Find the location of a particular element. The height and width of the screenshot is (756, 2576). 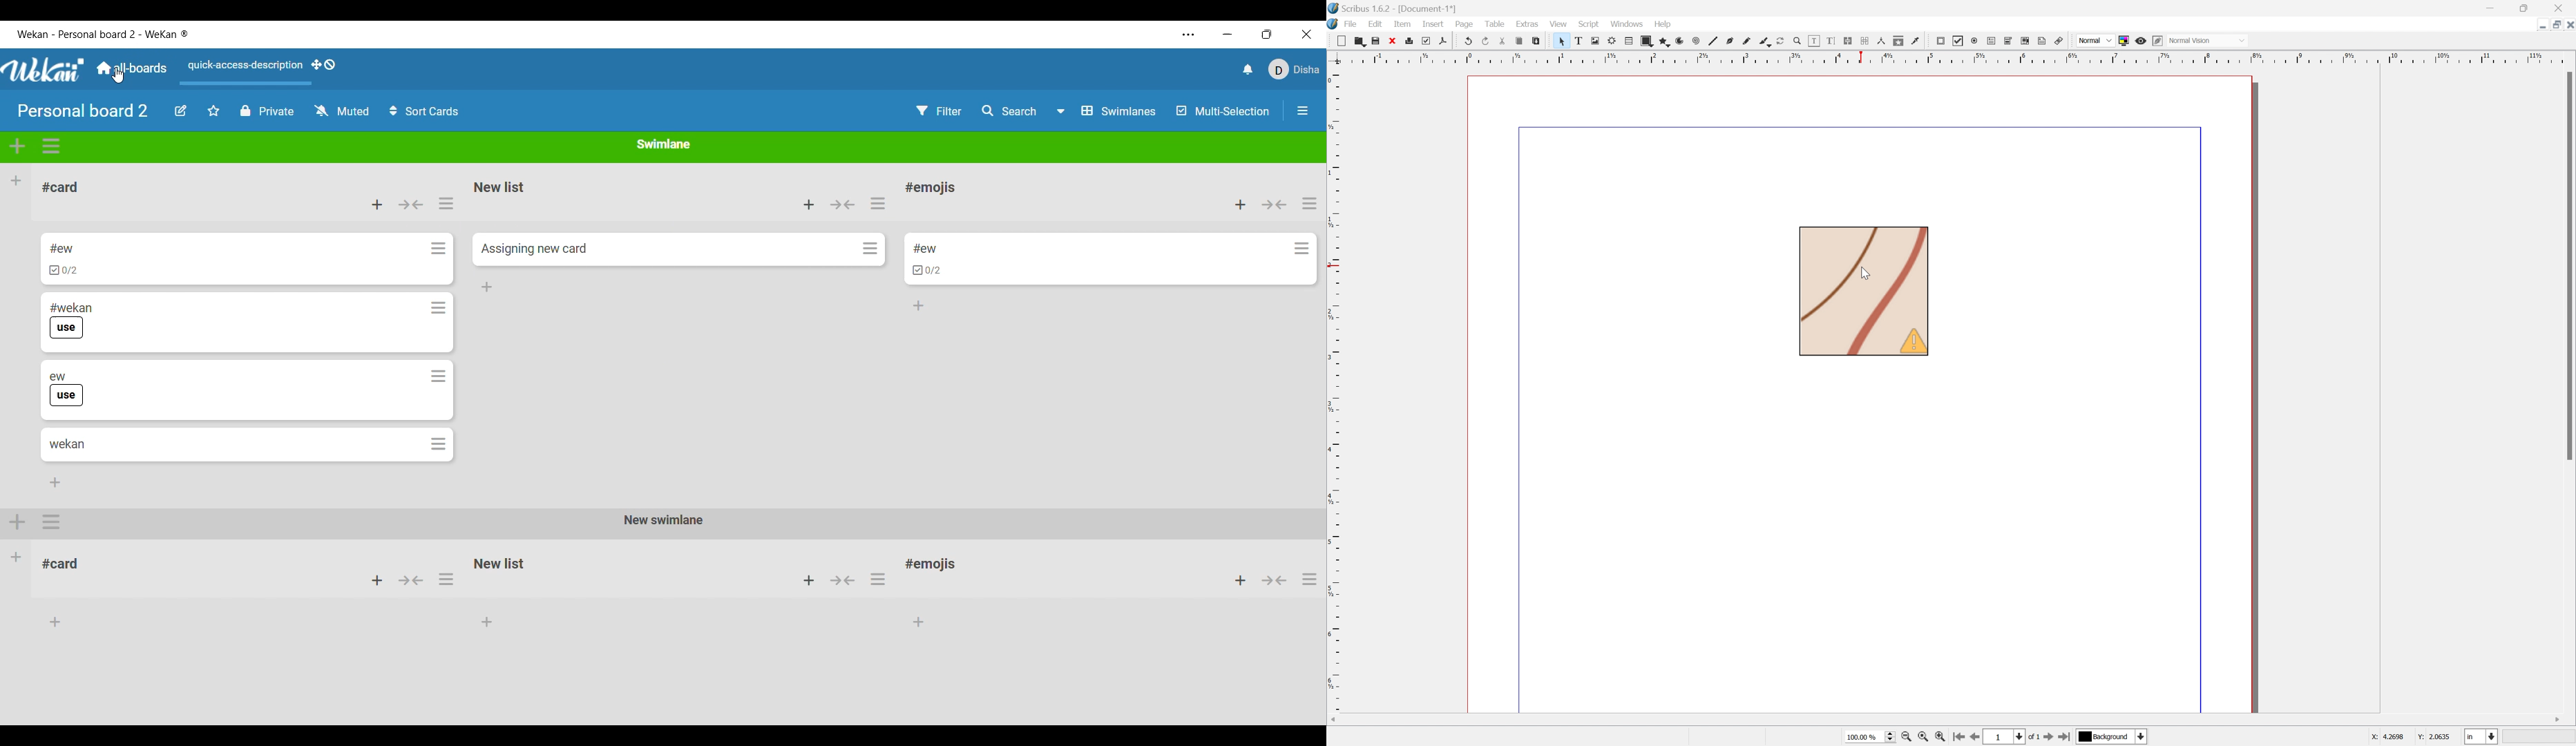

Select the current unit is located at coordinates (2481, 737).